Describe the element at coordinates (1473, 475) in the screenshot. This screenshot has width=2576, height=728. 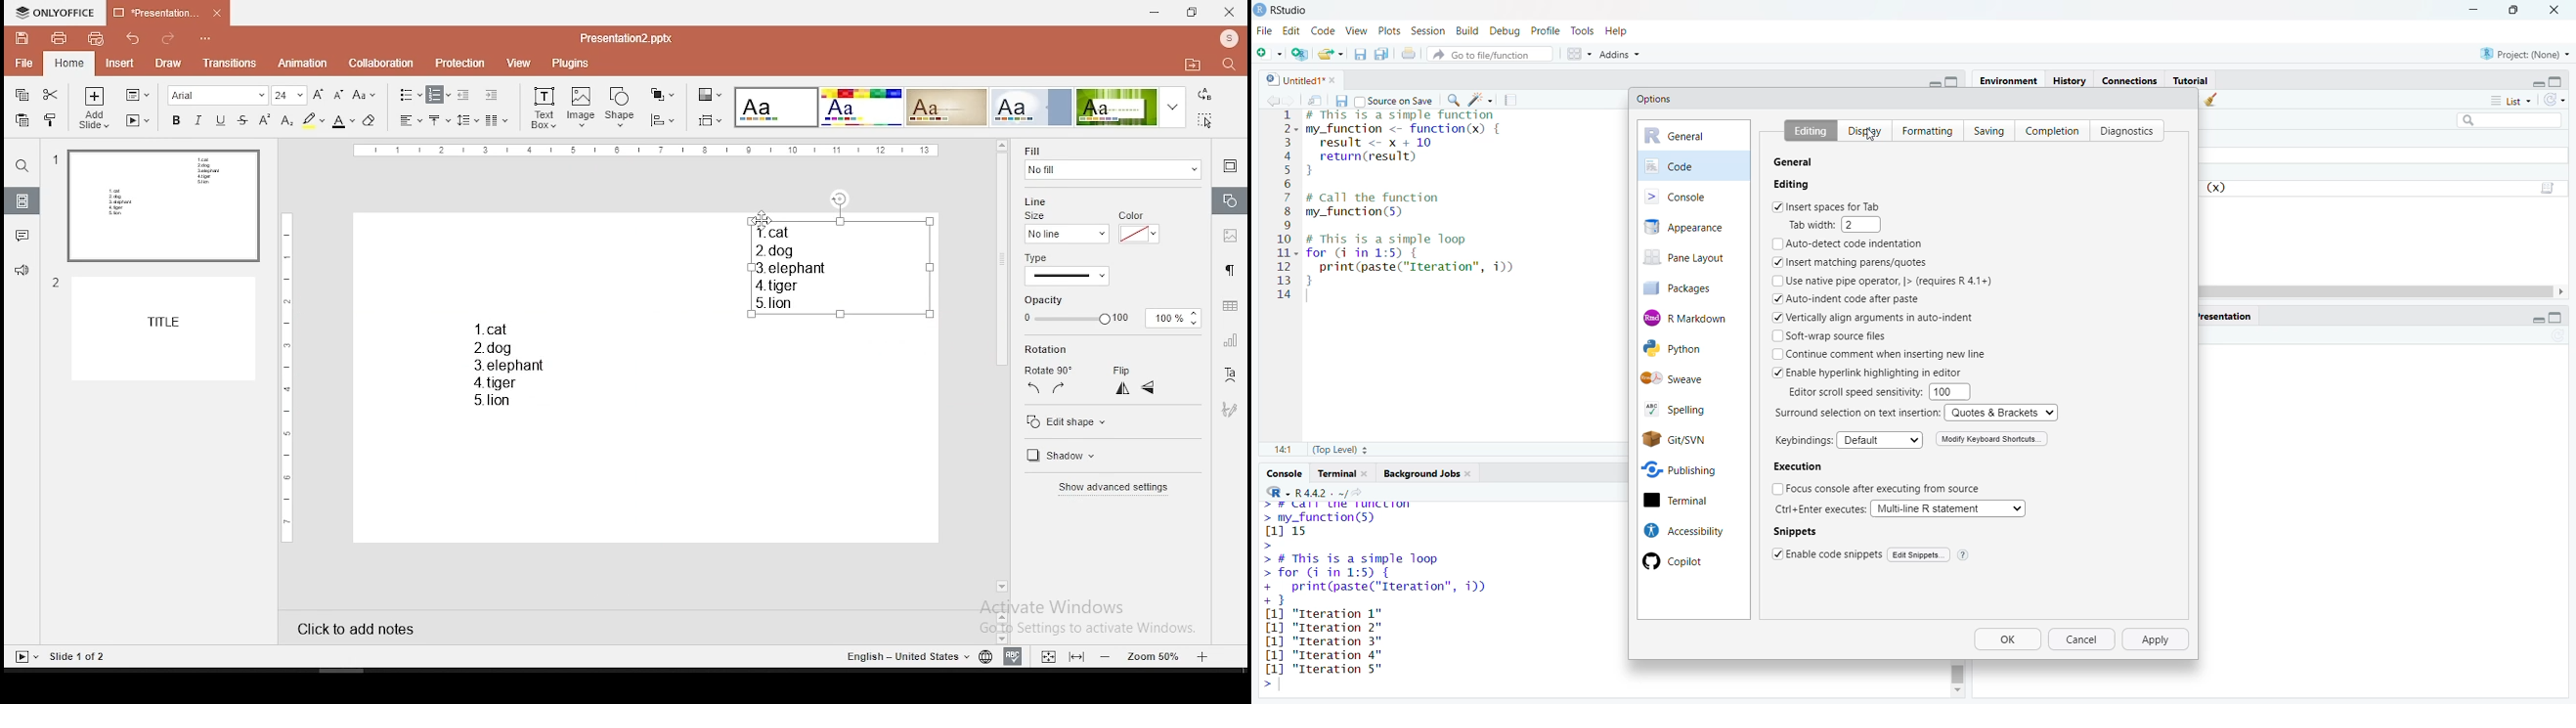
I see `close` at that location.